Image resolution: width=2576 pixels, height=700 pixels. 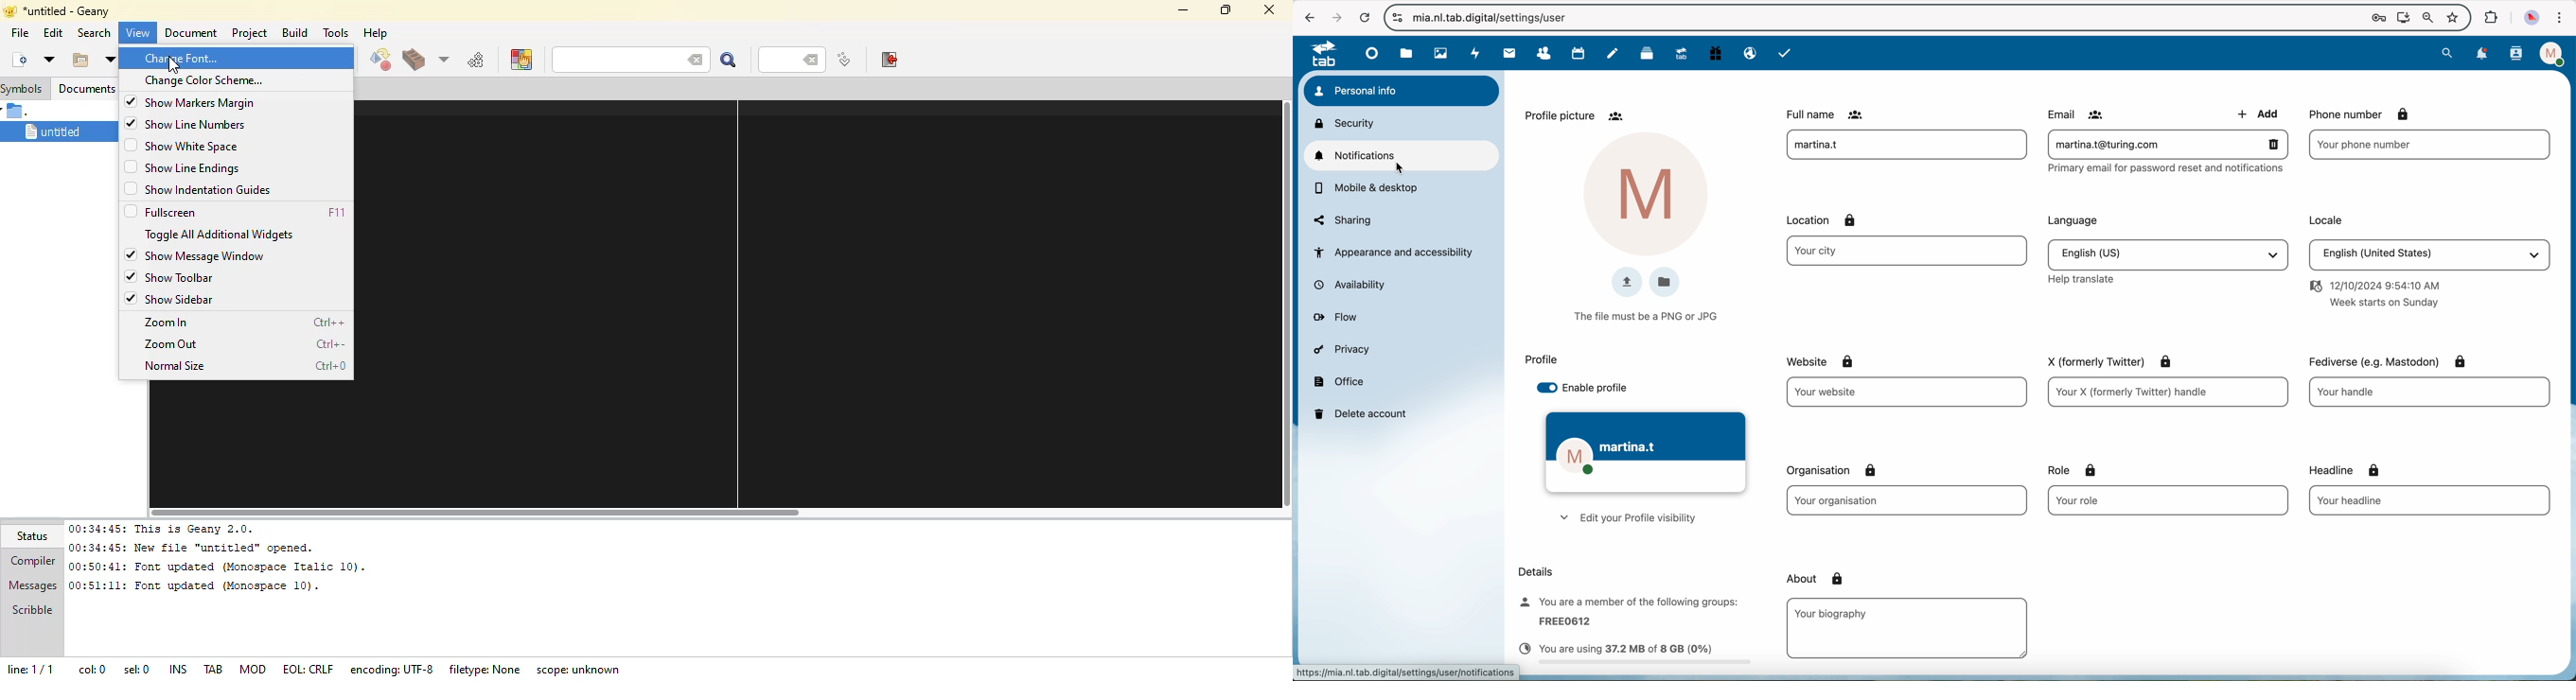 What do you see at coordinates (1338, 318) in the screenshot?
I see `flow` at bounding box center [1338, 318].